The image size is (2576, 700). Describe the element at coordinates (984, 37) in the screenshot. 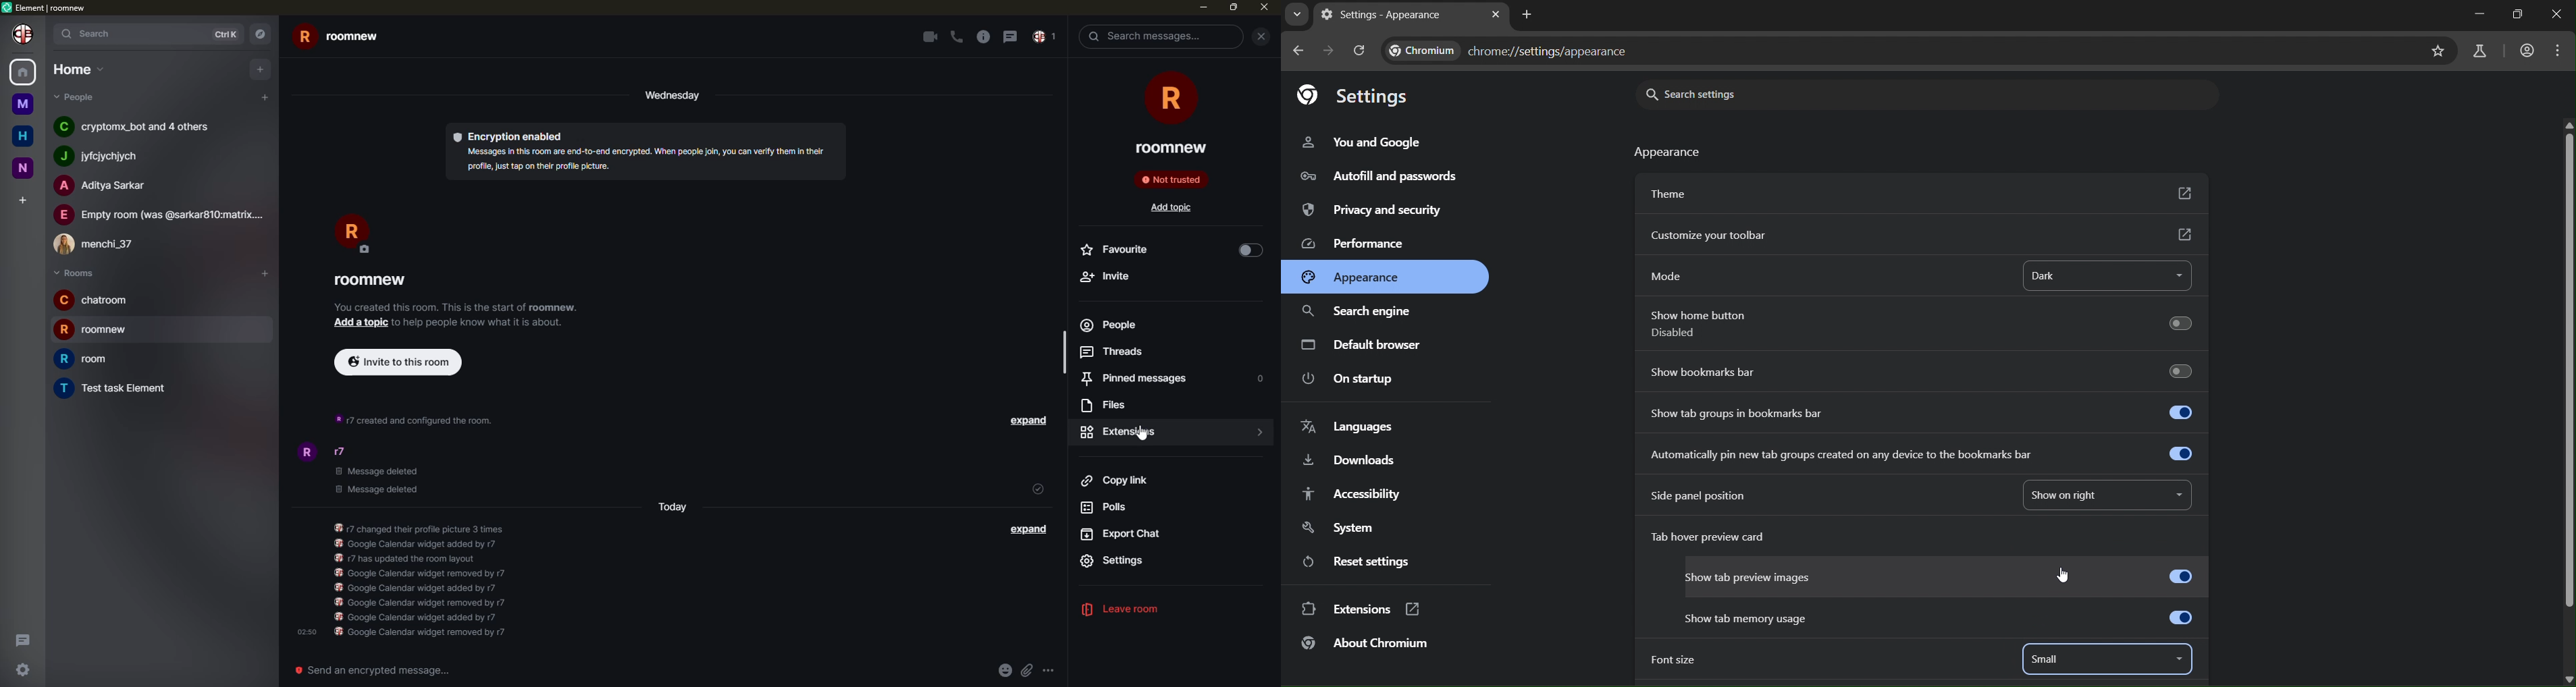

I see `info` at that location.